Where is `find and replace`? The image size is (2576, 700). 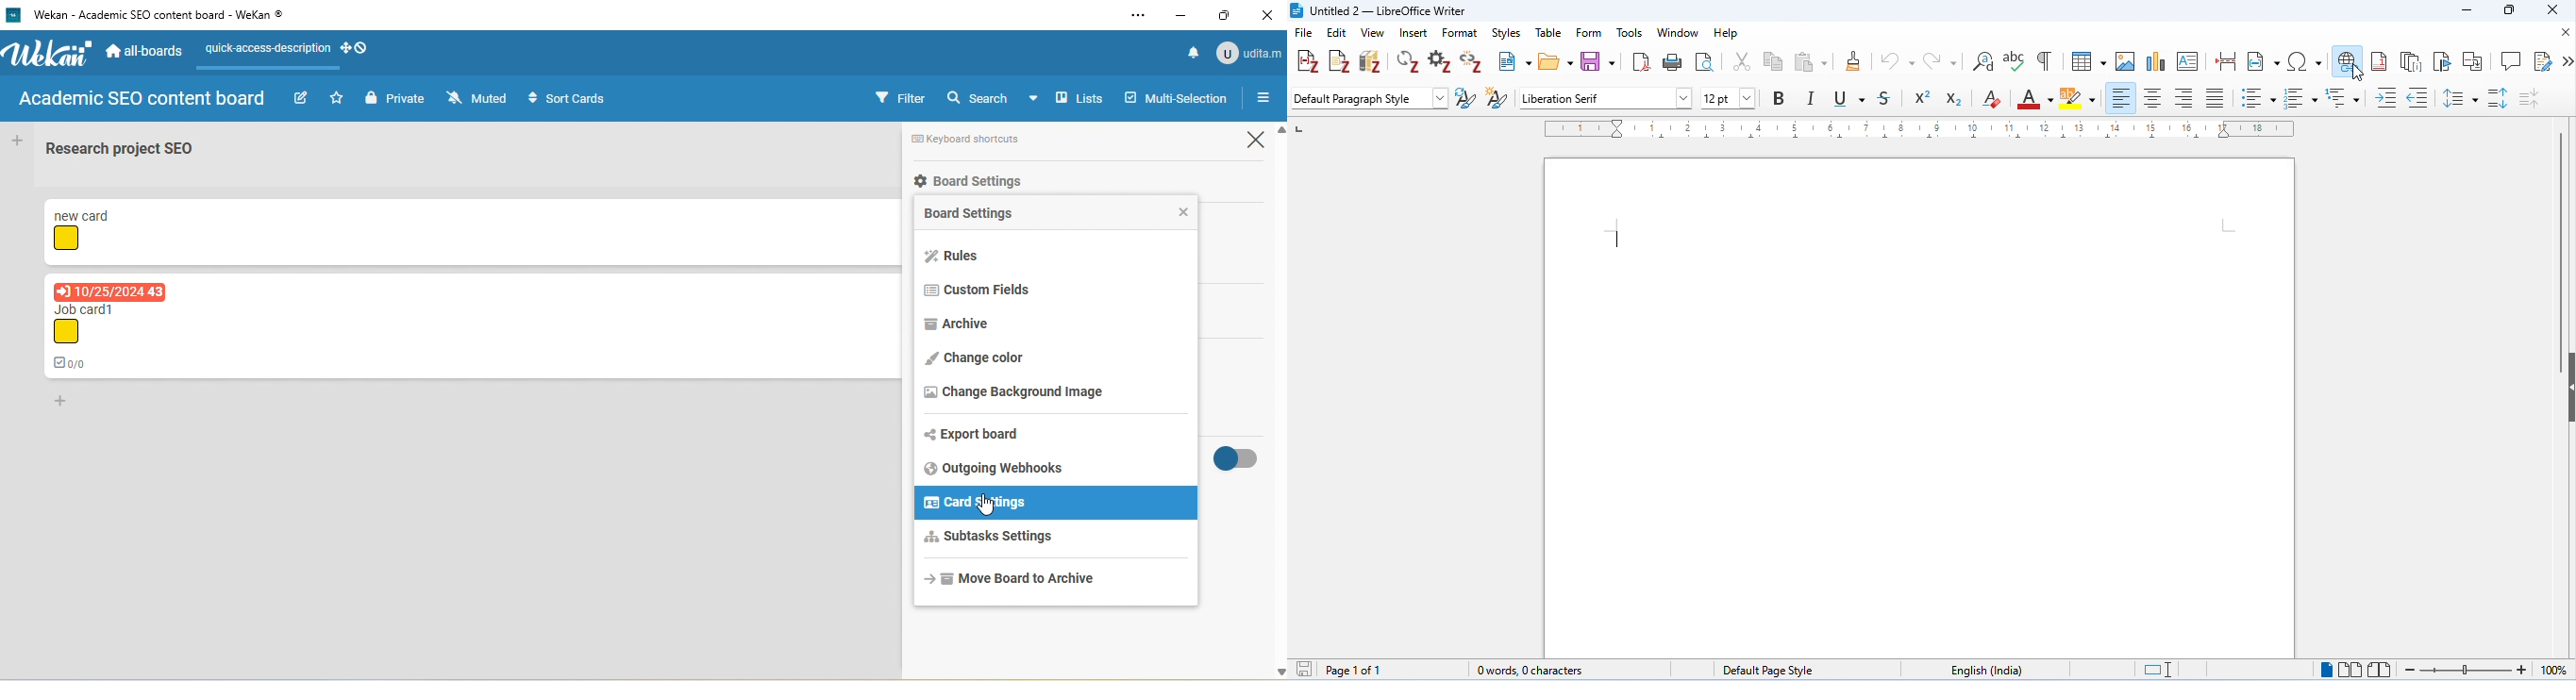
find and replace is located at coordinates (1983, 61).